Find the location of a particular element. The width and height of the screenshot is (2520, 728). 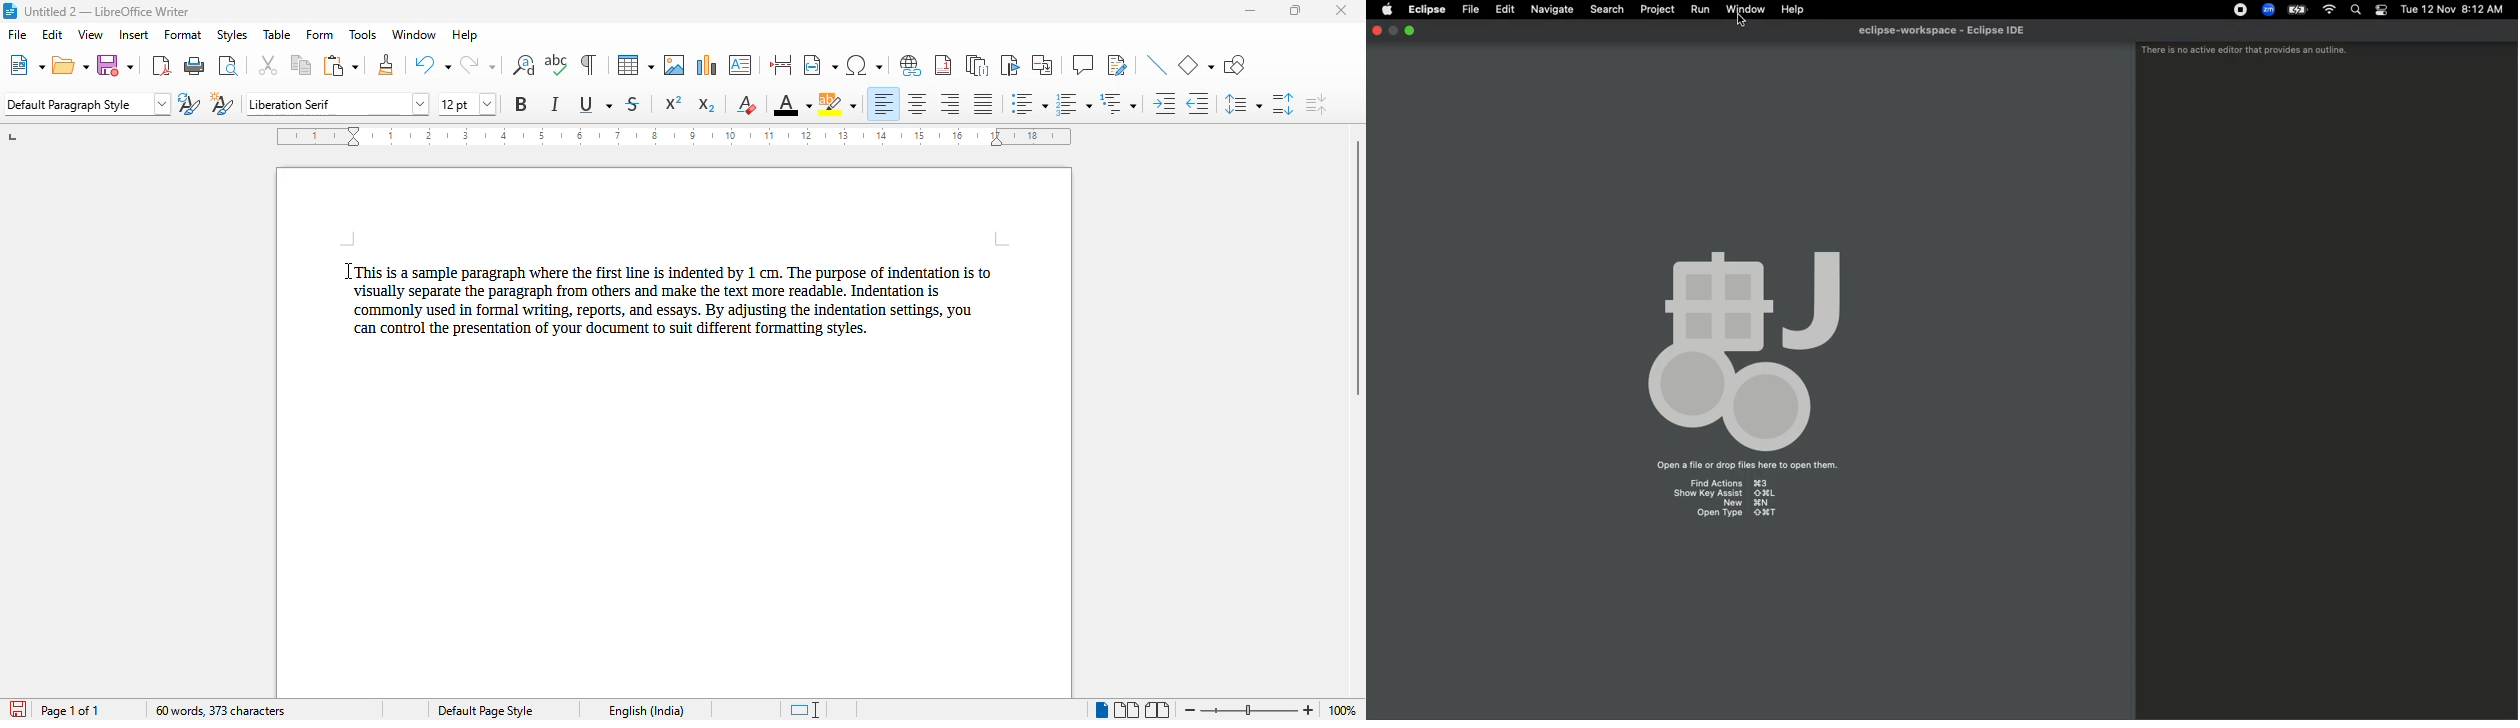

justified is located at coordinates (983, 104).